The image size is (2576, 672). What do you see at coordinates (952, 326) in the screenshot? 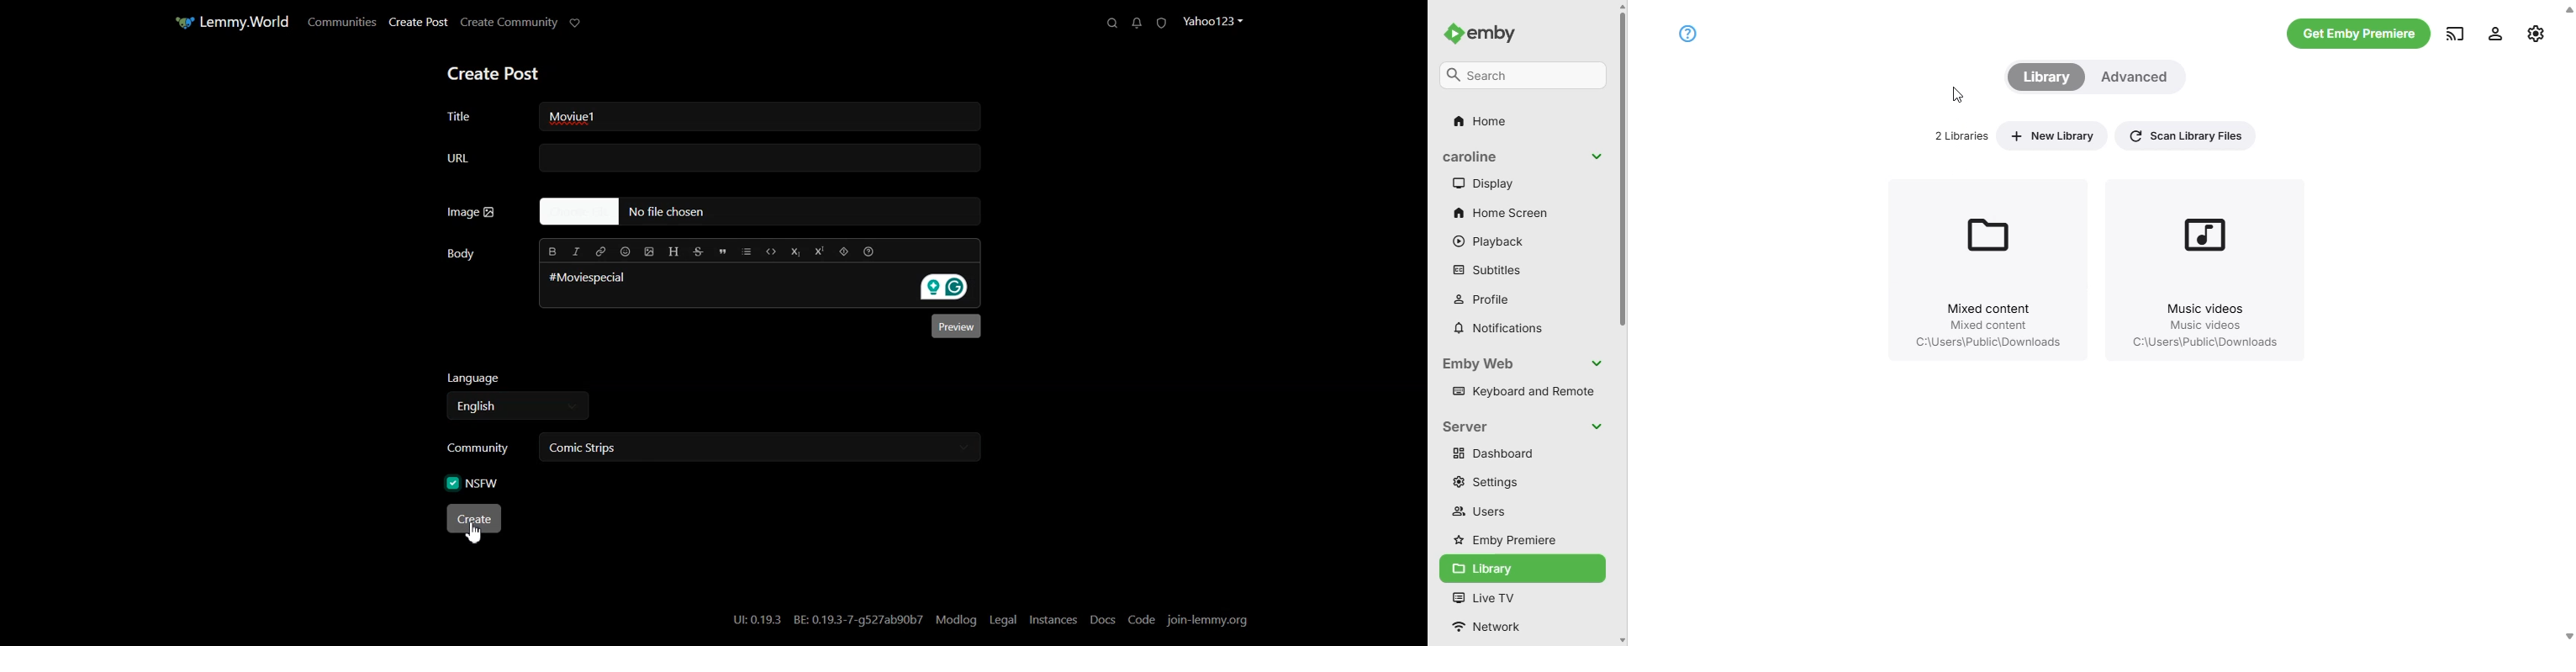
I see `Preview` at bounding box center [952, 326].